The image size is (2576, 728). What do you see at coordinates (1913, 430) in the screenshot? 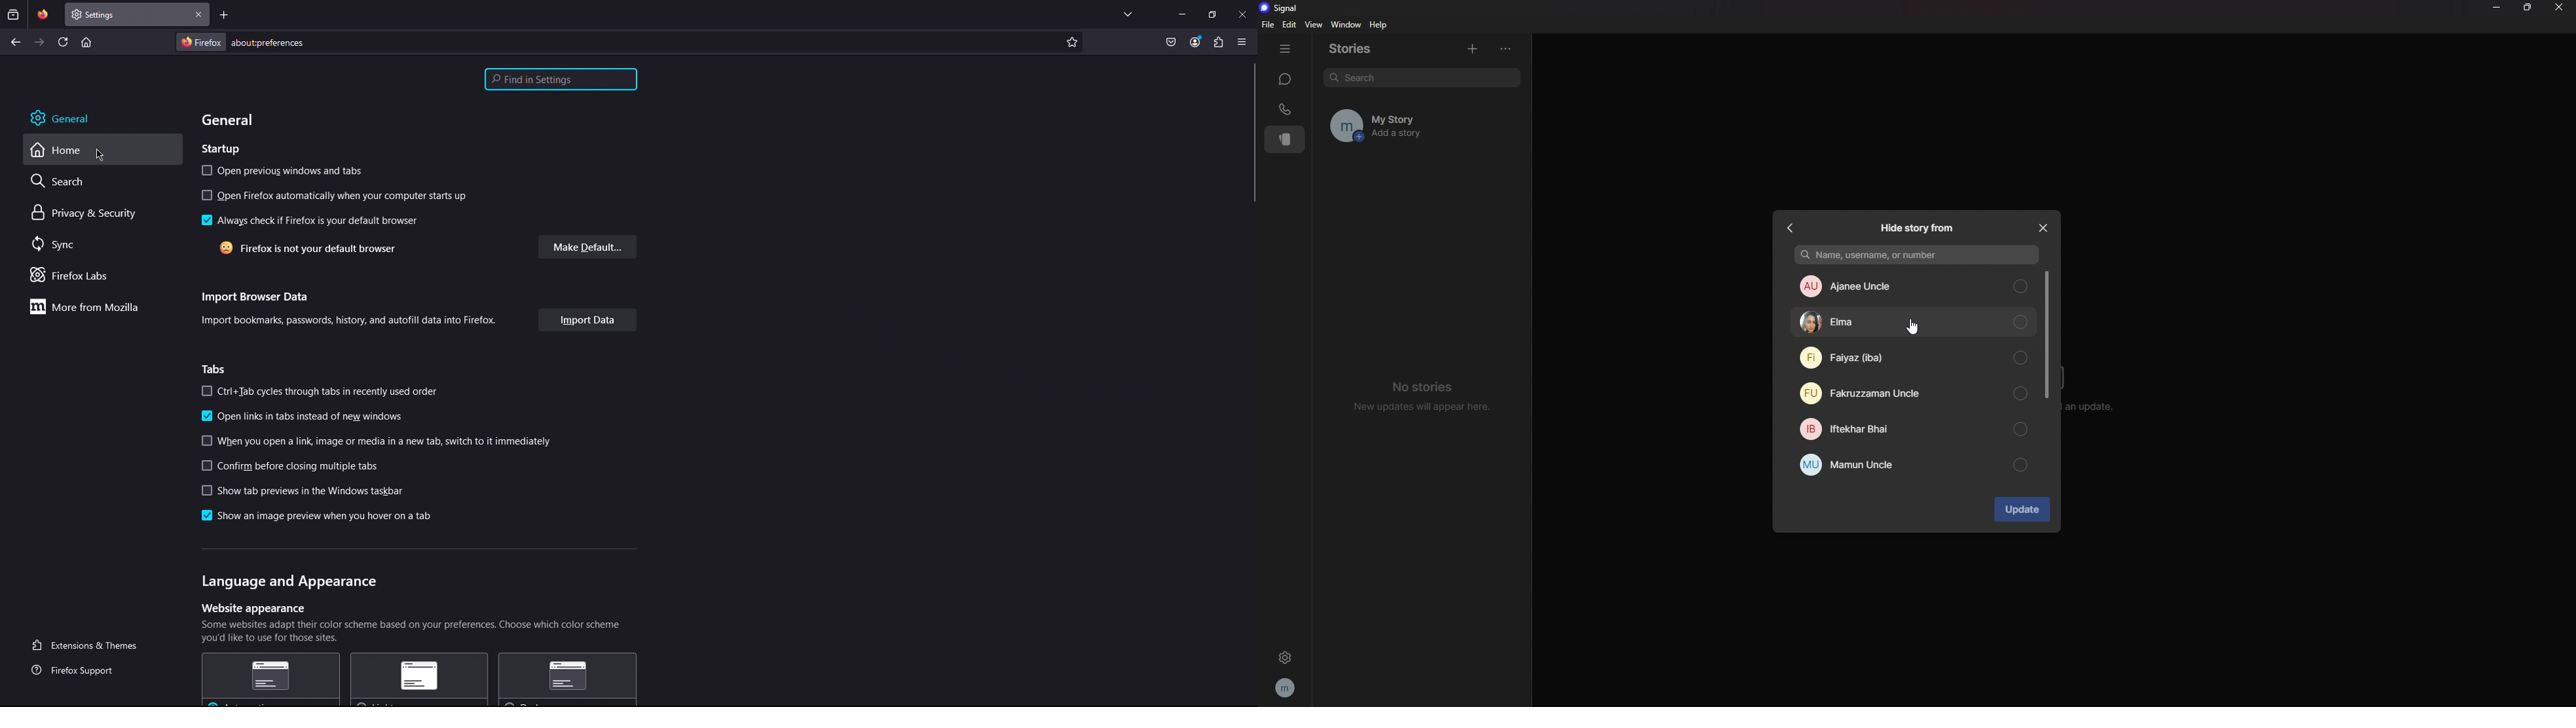
I see `iftekhar bhai` at bounding box center [1913, 430].